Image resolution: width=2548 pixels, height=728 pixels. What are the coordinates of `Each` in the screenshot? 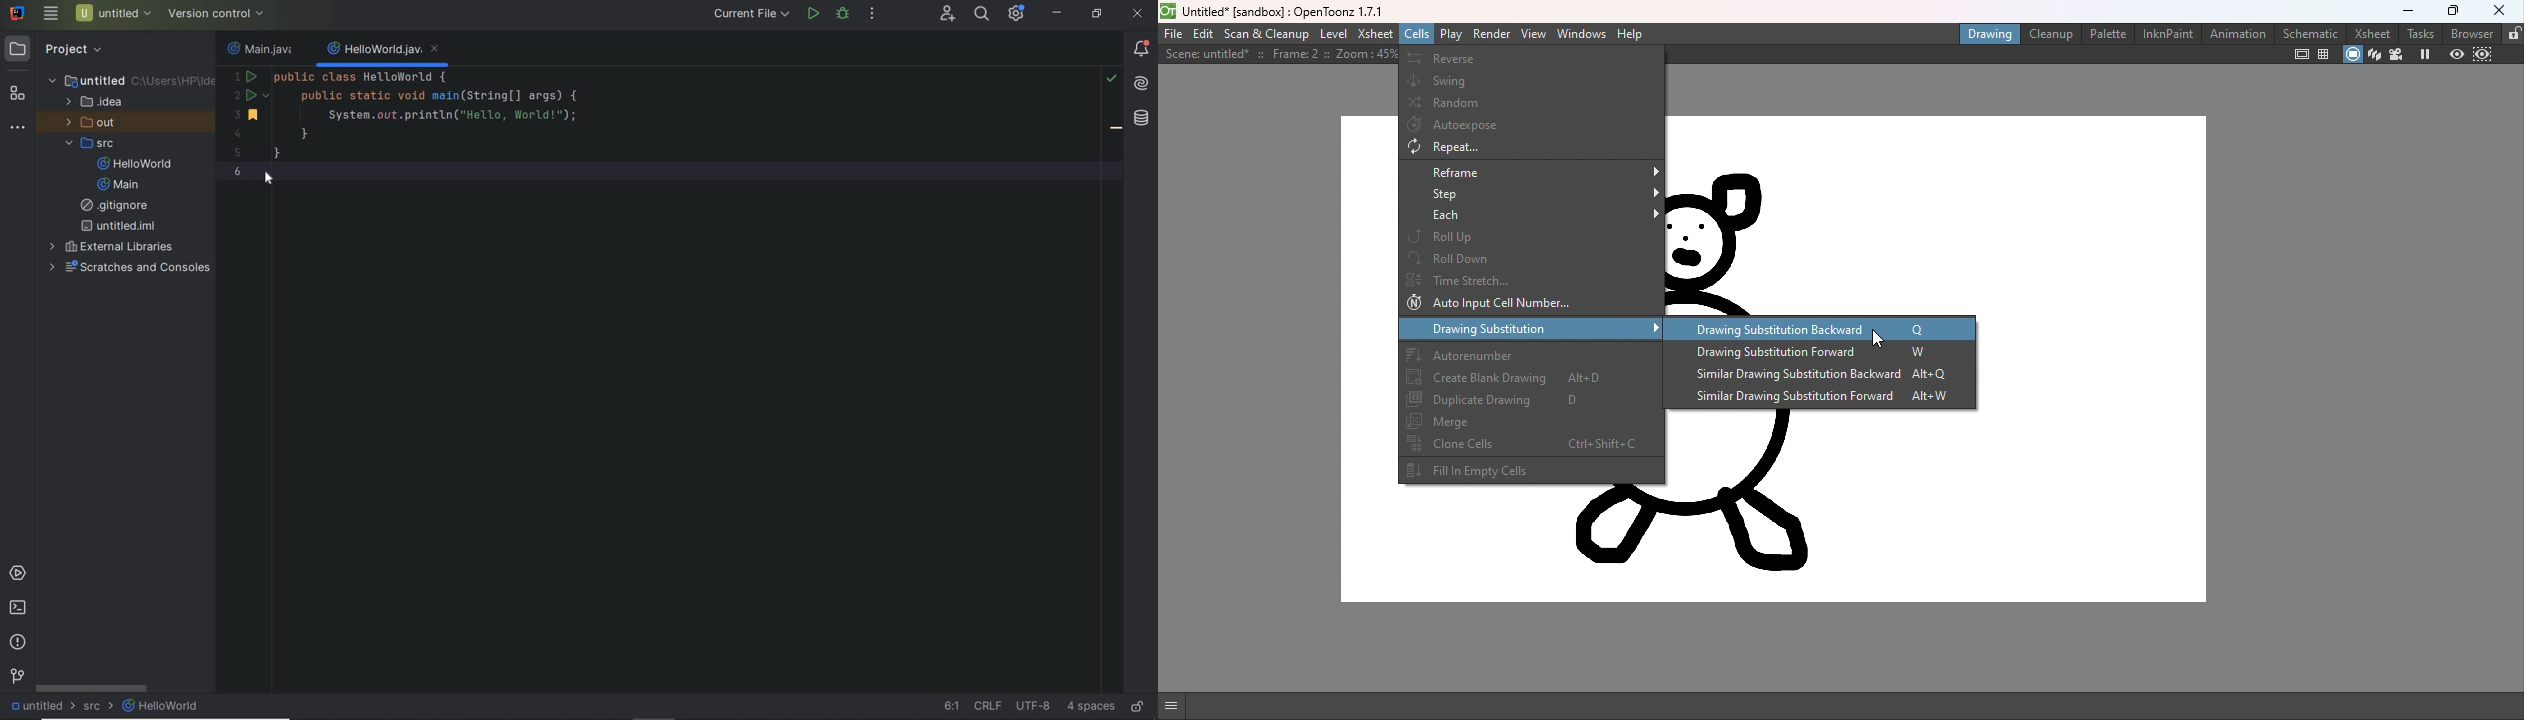 It's located at (1533, 217).